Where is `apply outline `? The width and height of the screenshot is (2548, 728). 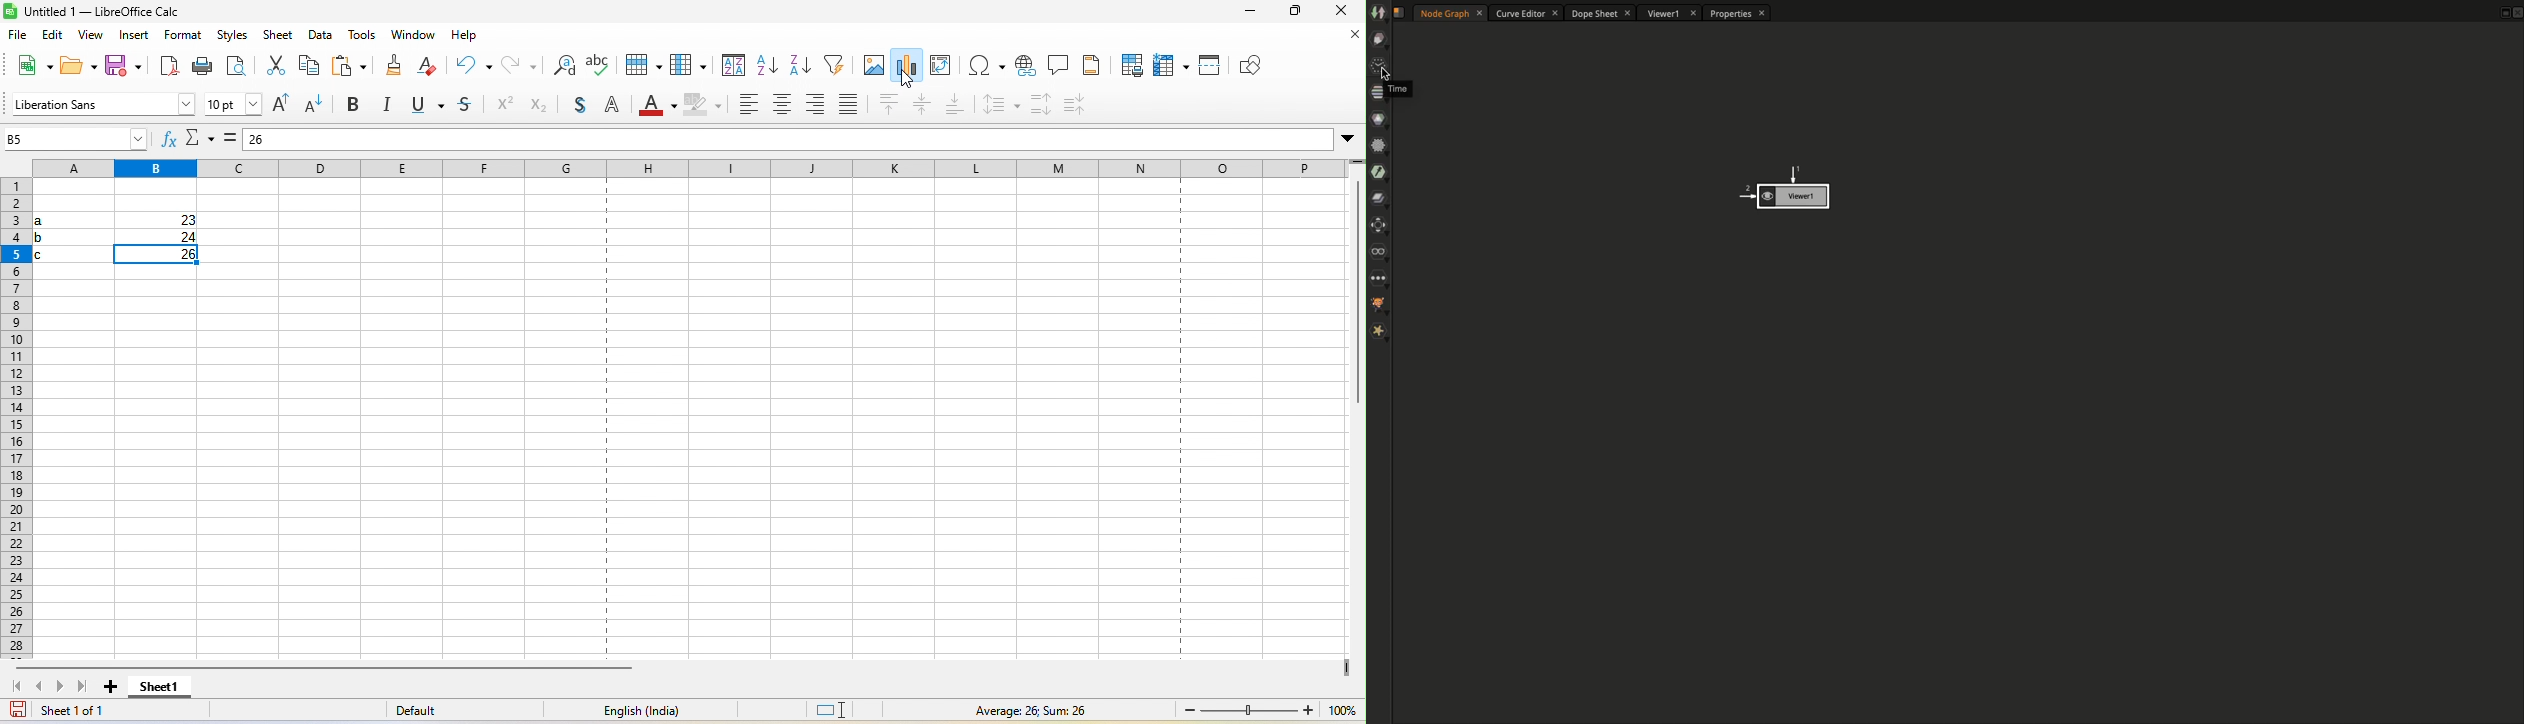 apply outline  is located at coordinates (616, 105).